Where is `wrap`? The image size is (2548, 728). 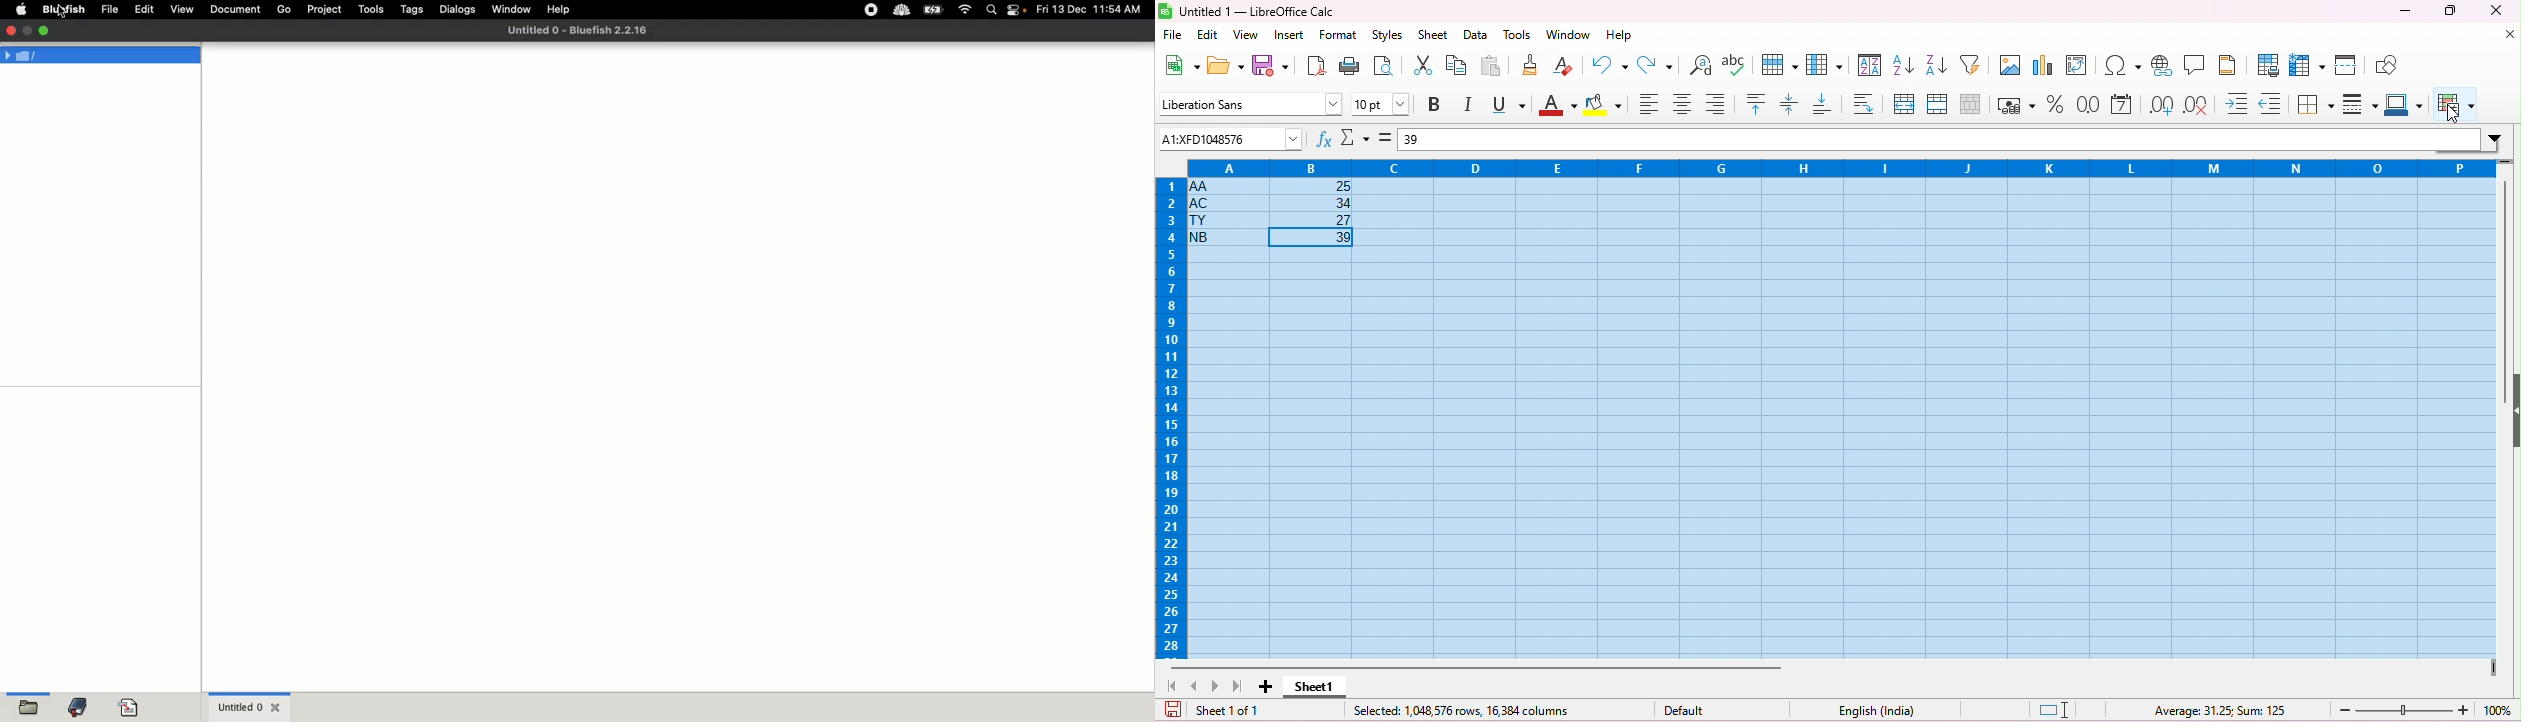 wrap is located at coordinates (1859, 103).